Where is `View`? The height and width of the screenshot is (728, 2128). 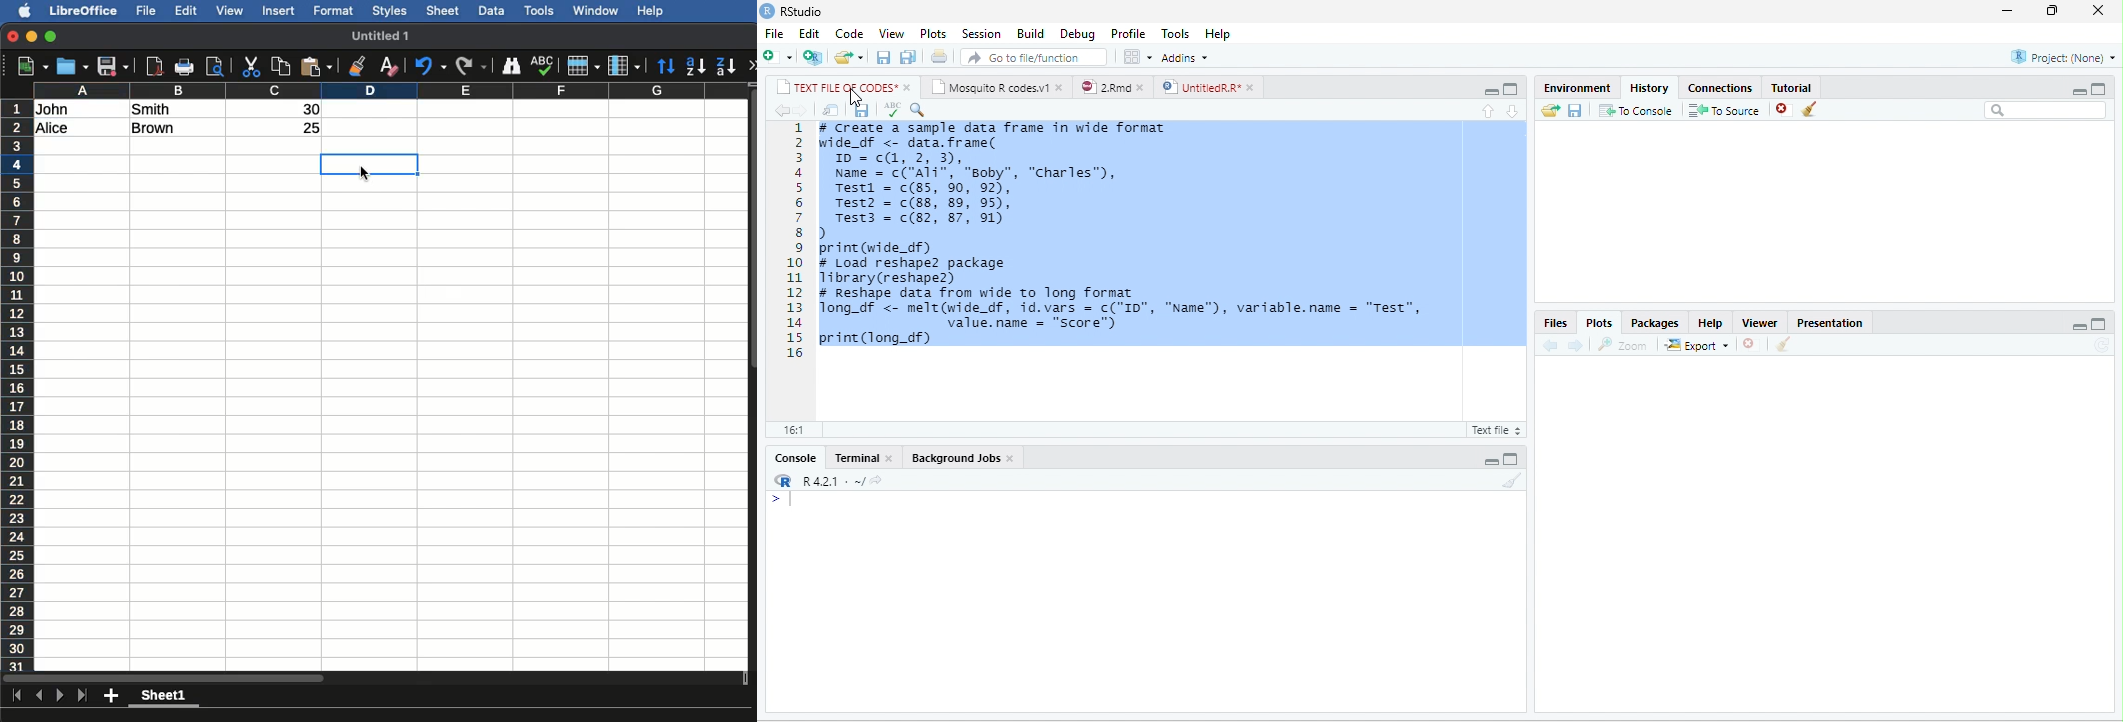 View is located at coordinates (892, 34).